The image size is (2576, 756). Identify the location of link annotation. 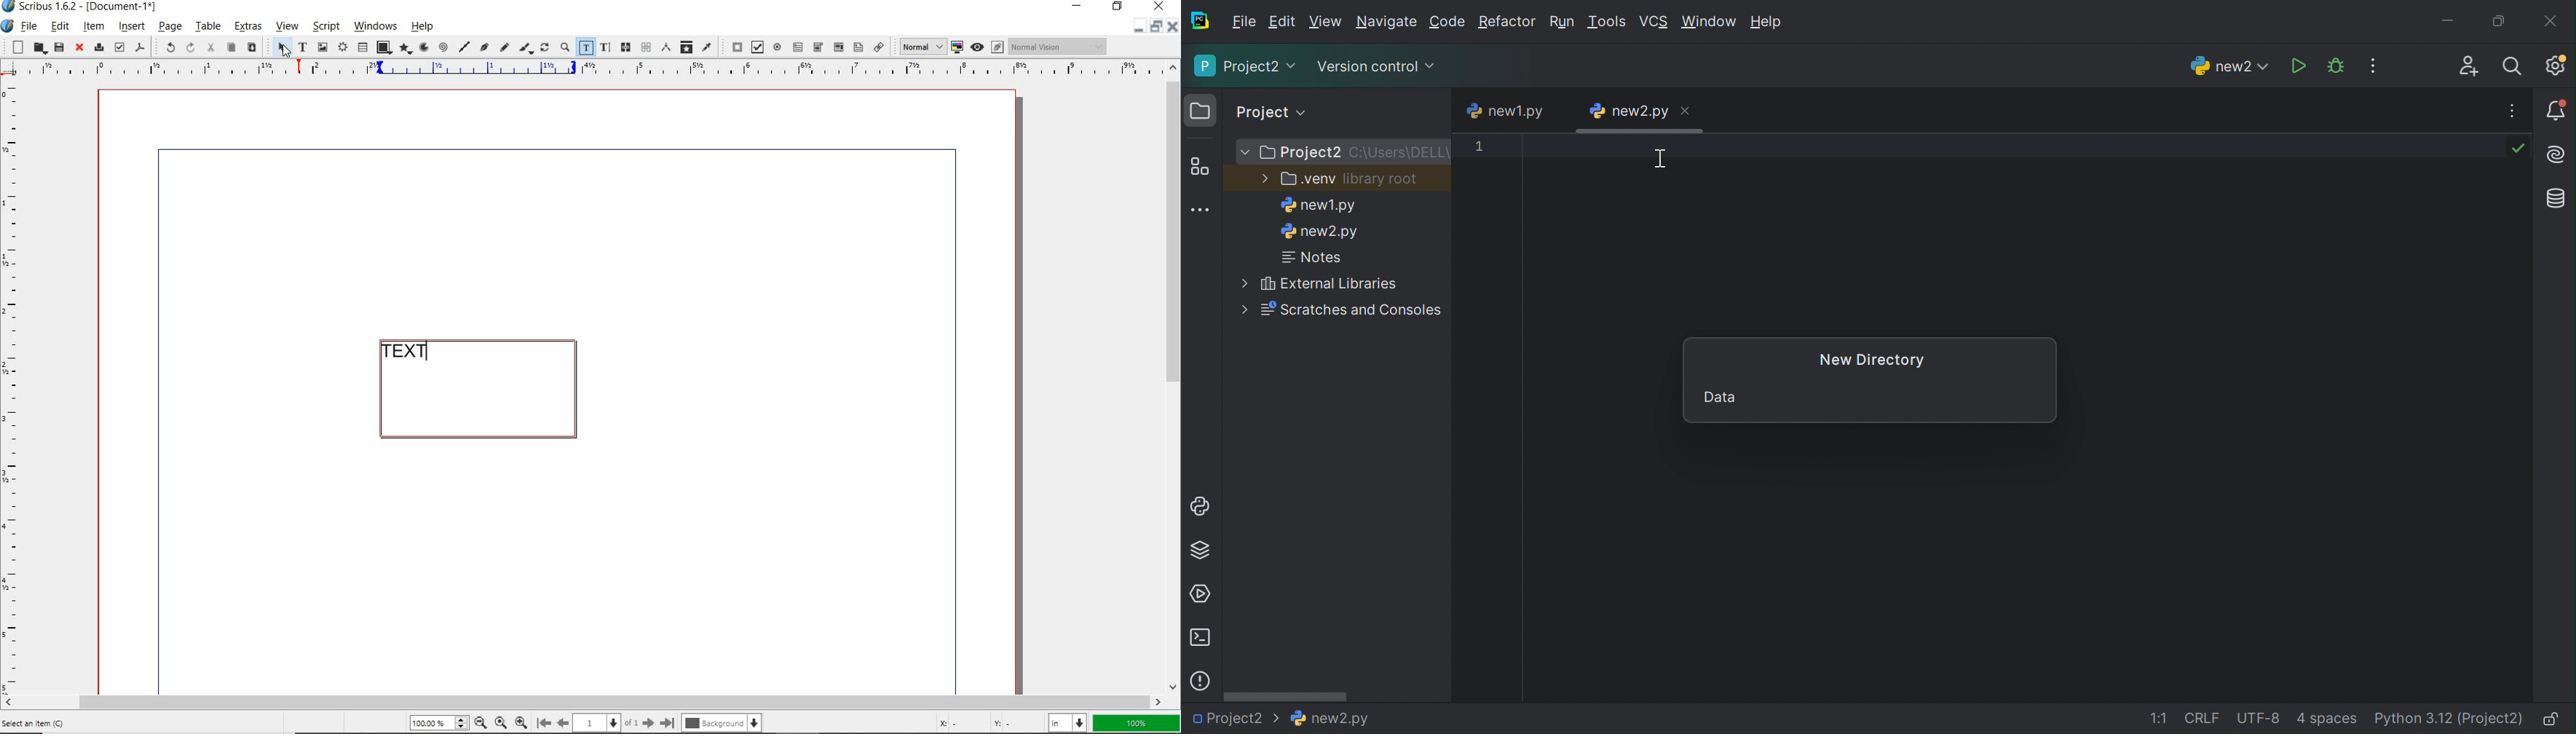
(880, 48).